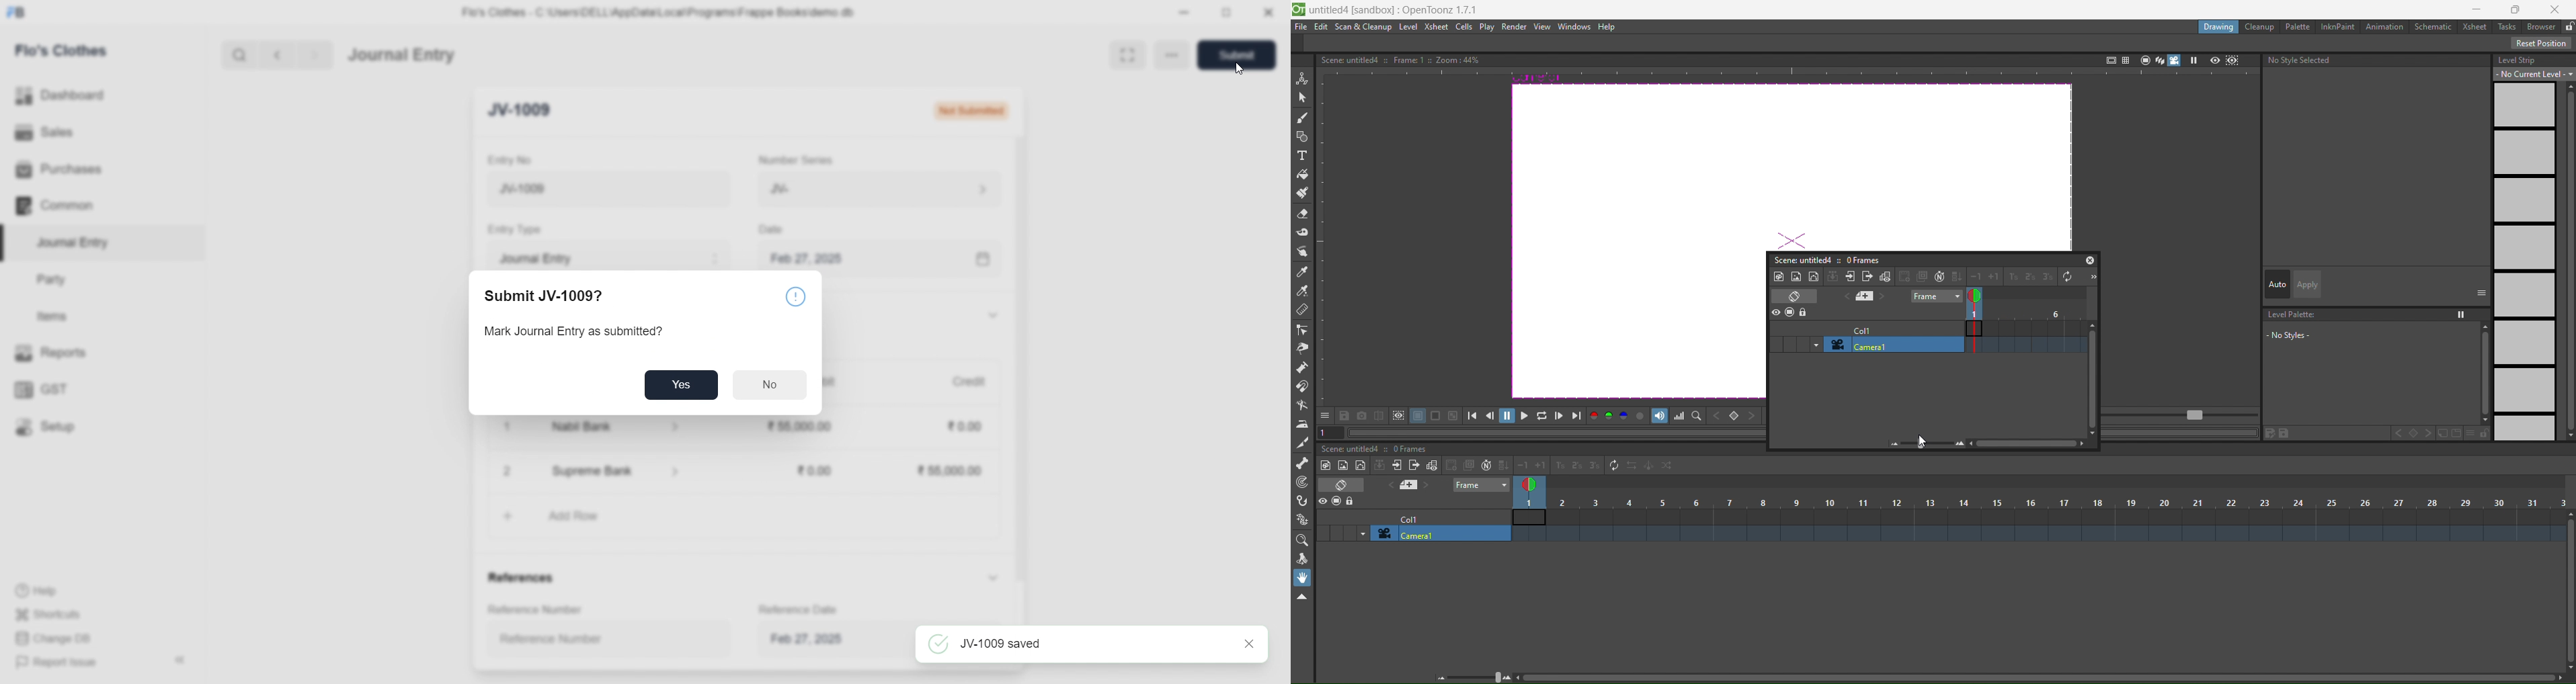 The image size is (2576, 700). Describe the element at coordinates (1301, 309) in the screenshot. I see `ruler tool` at that location.